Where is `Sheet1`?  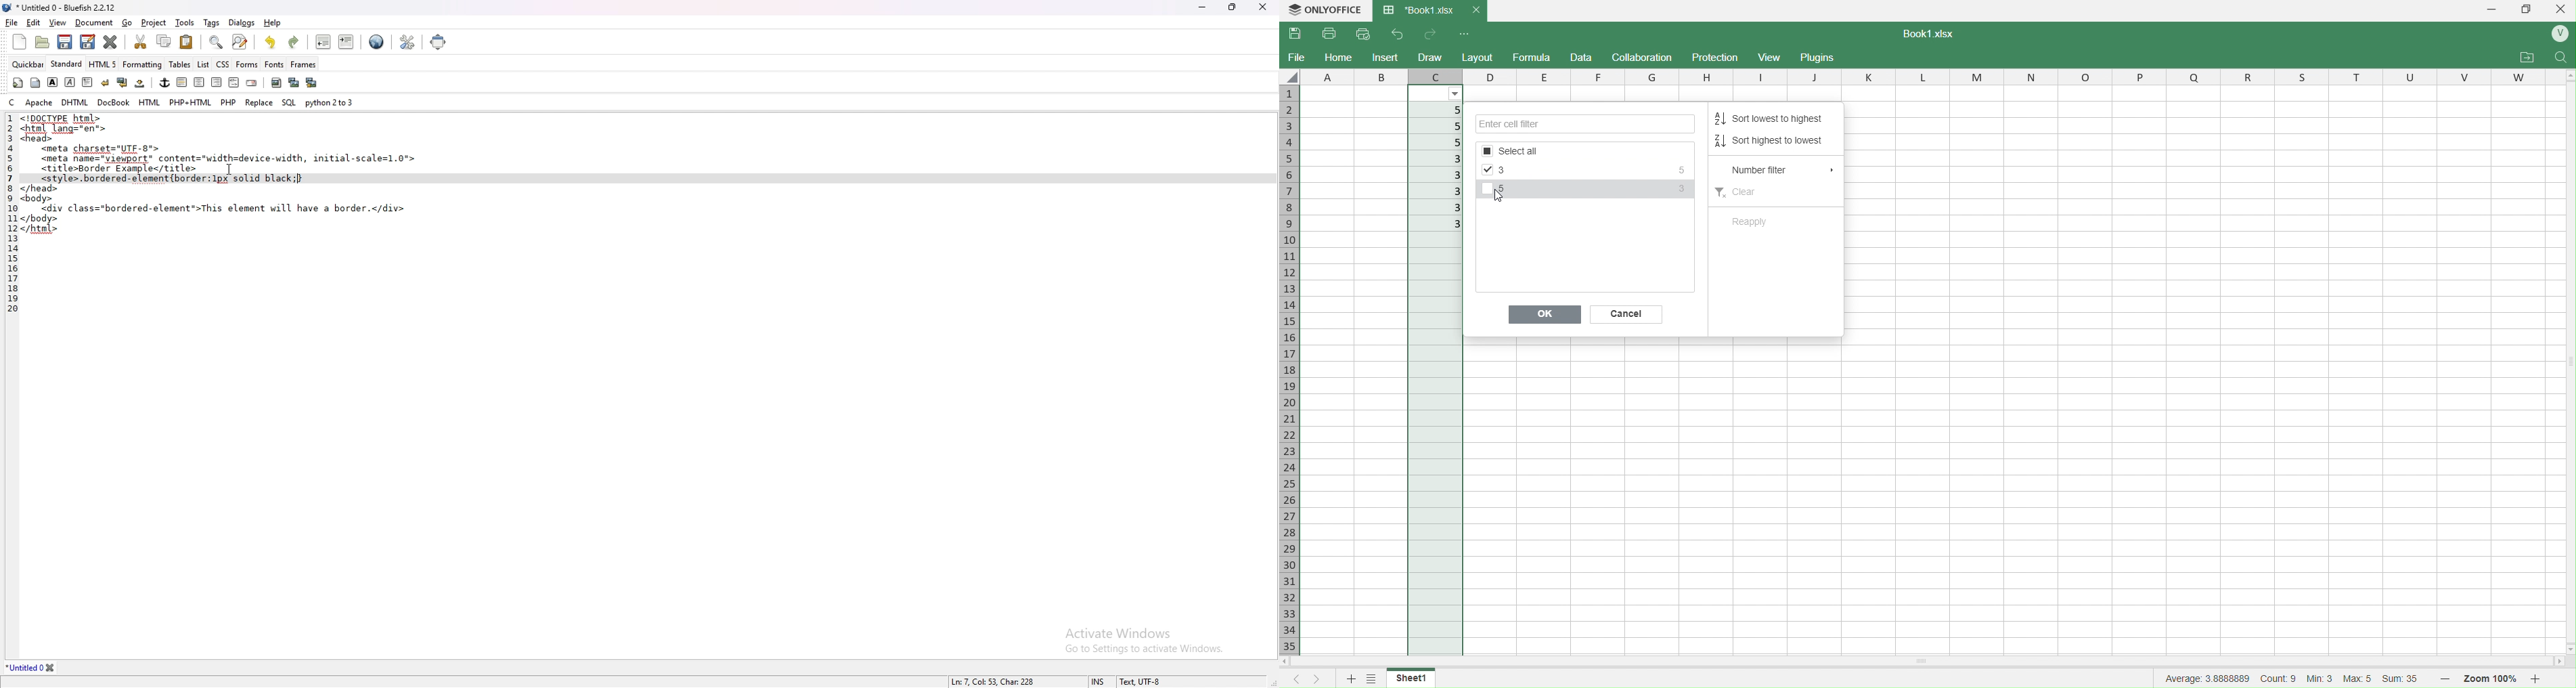 Sheet1 is located at coordinates (1417, 678).